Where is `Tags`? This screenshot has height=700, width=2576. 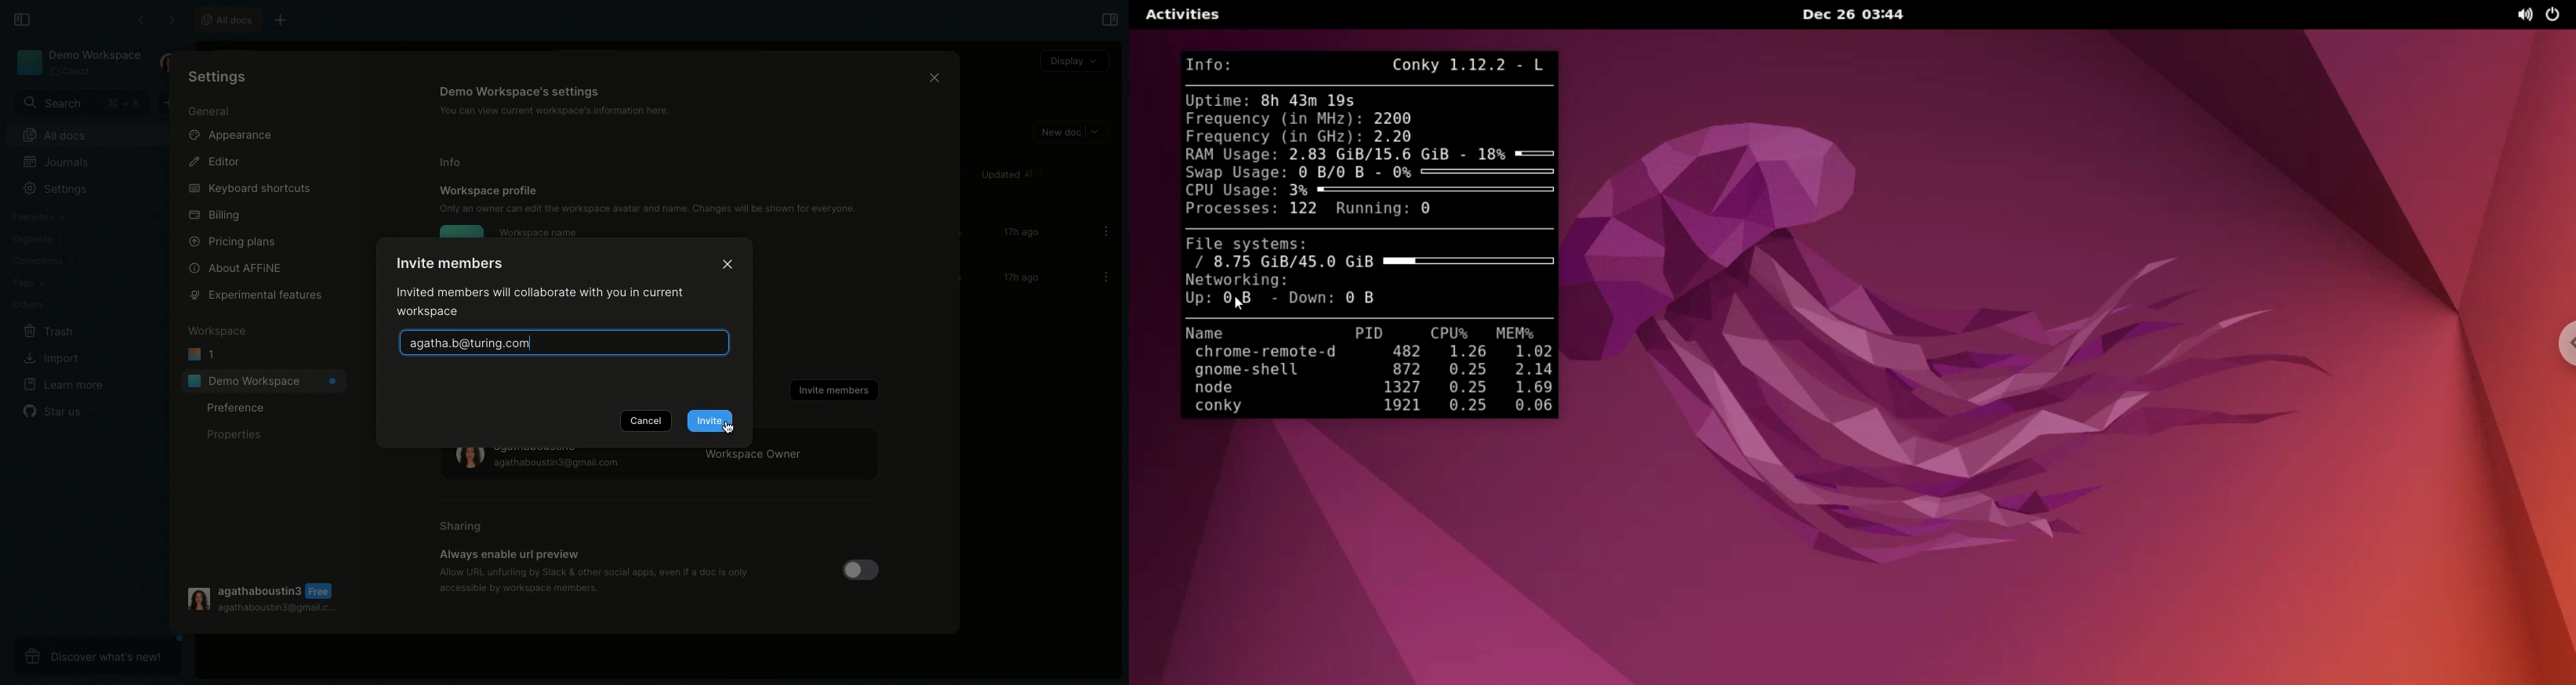
Tags is located at coordinates (25, 283).